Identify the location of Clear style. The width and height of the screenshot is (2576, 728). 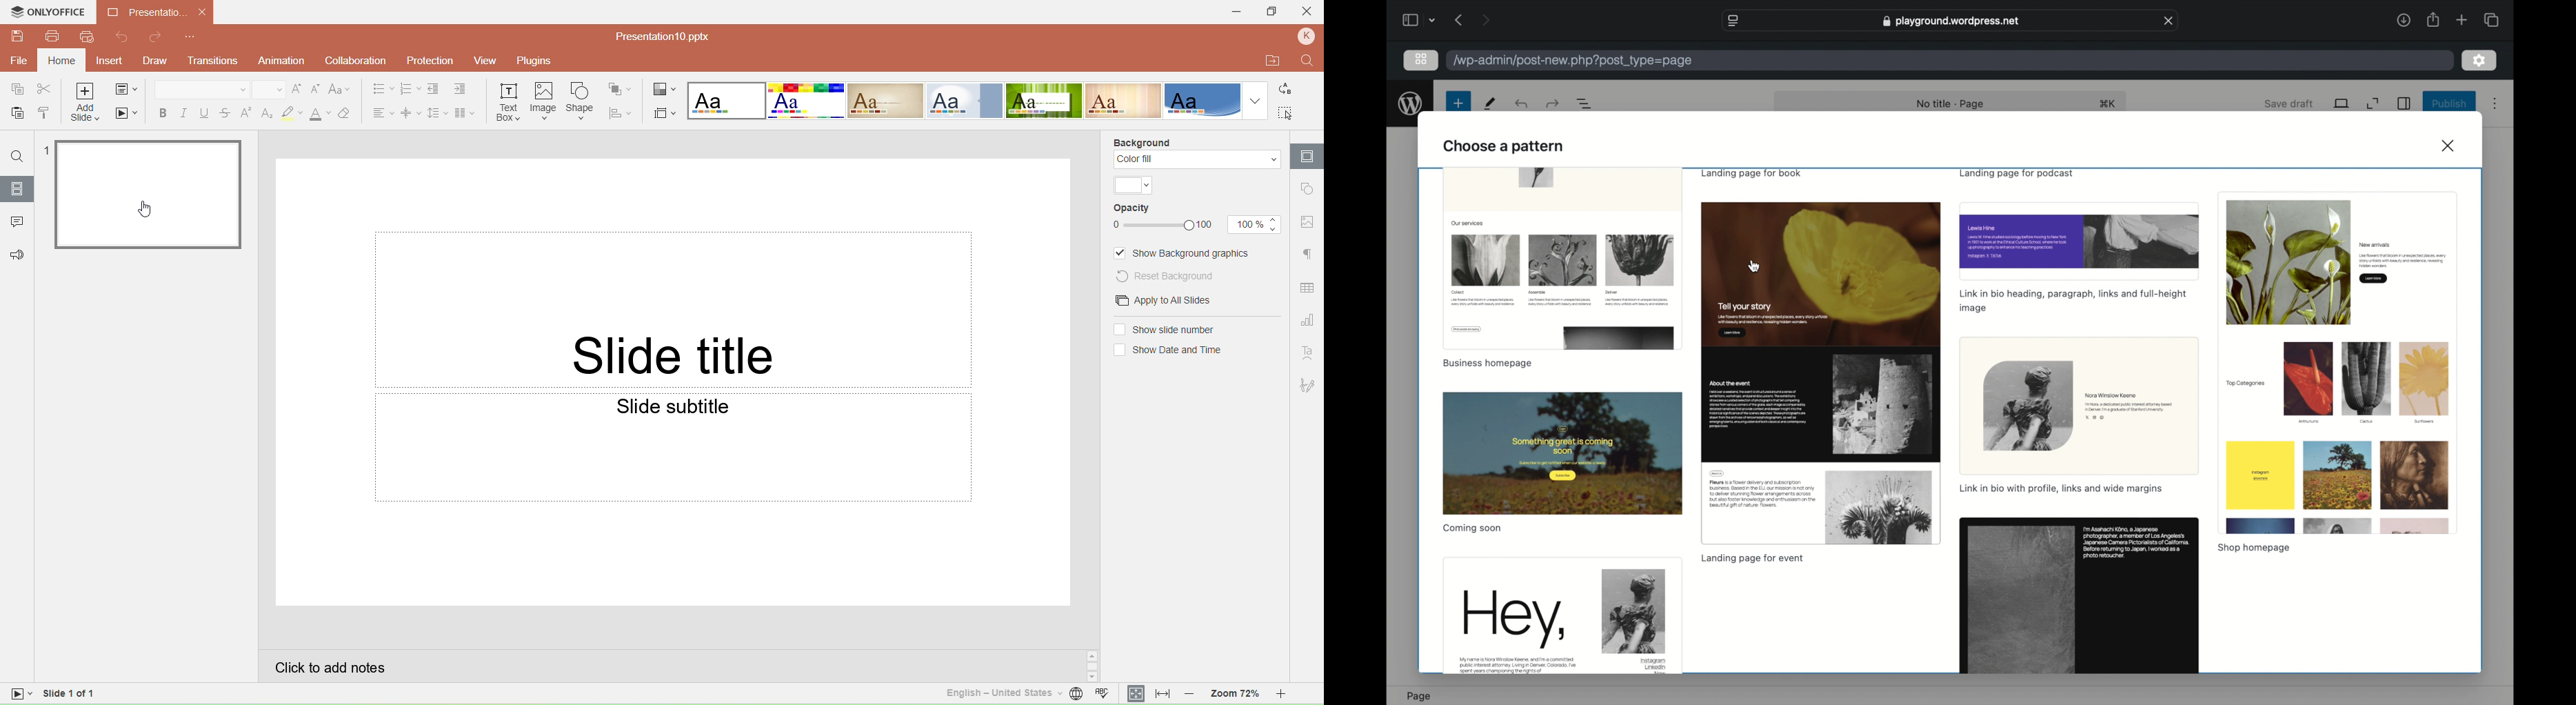
(349, 112).